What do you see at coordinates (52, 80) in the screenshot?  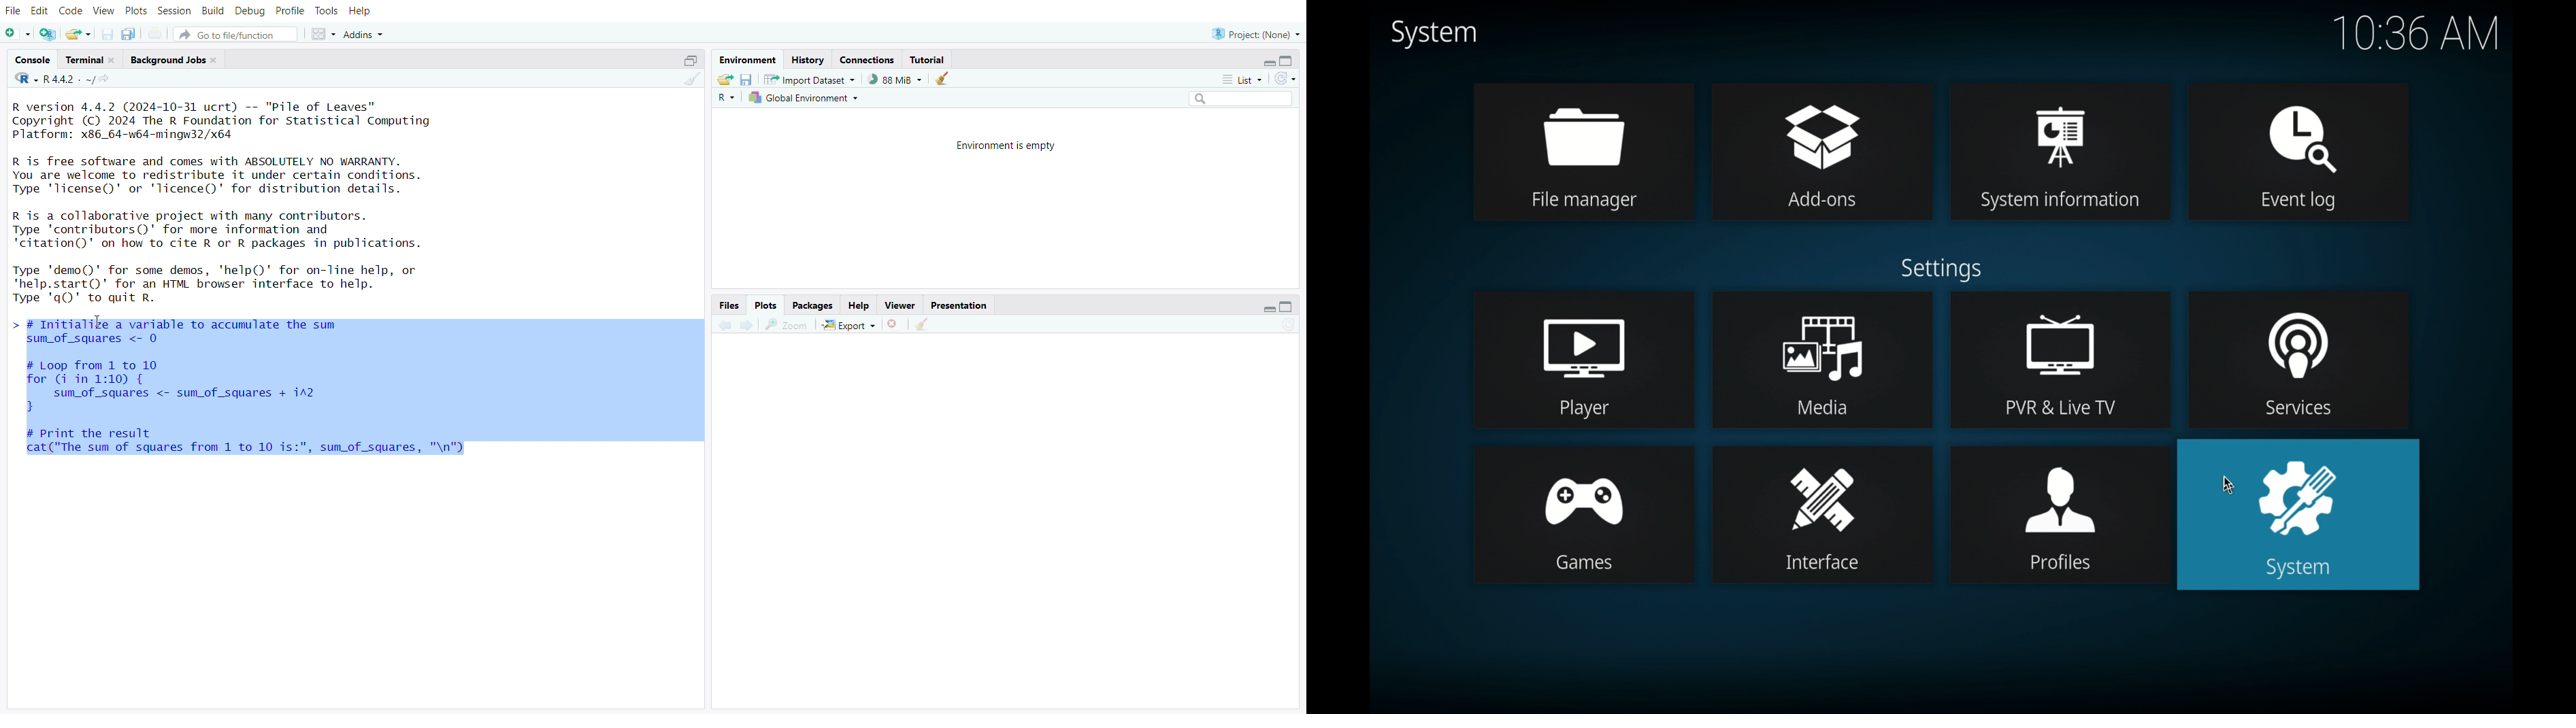 I see `R 4.4.2` at bounding box center [52, 80].